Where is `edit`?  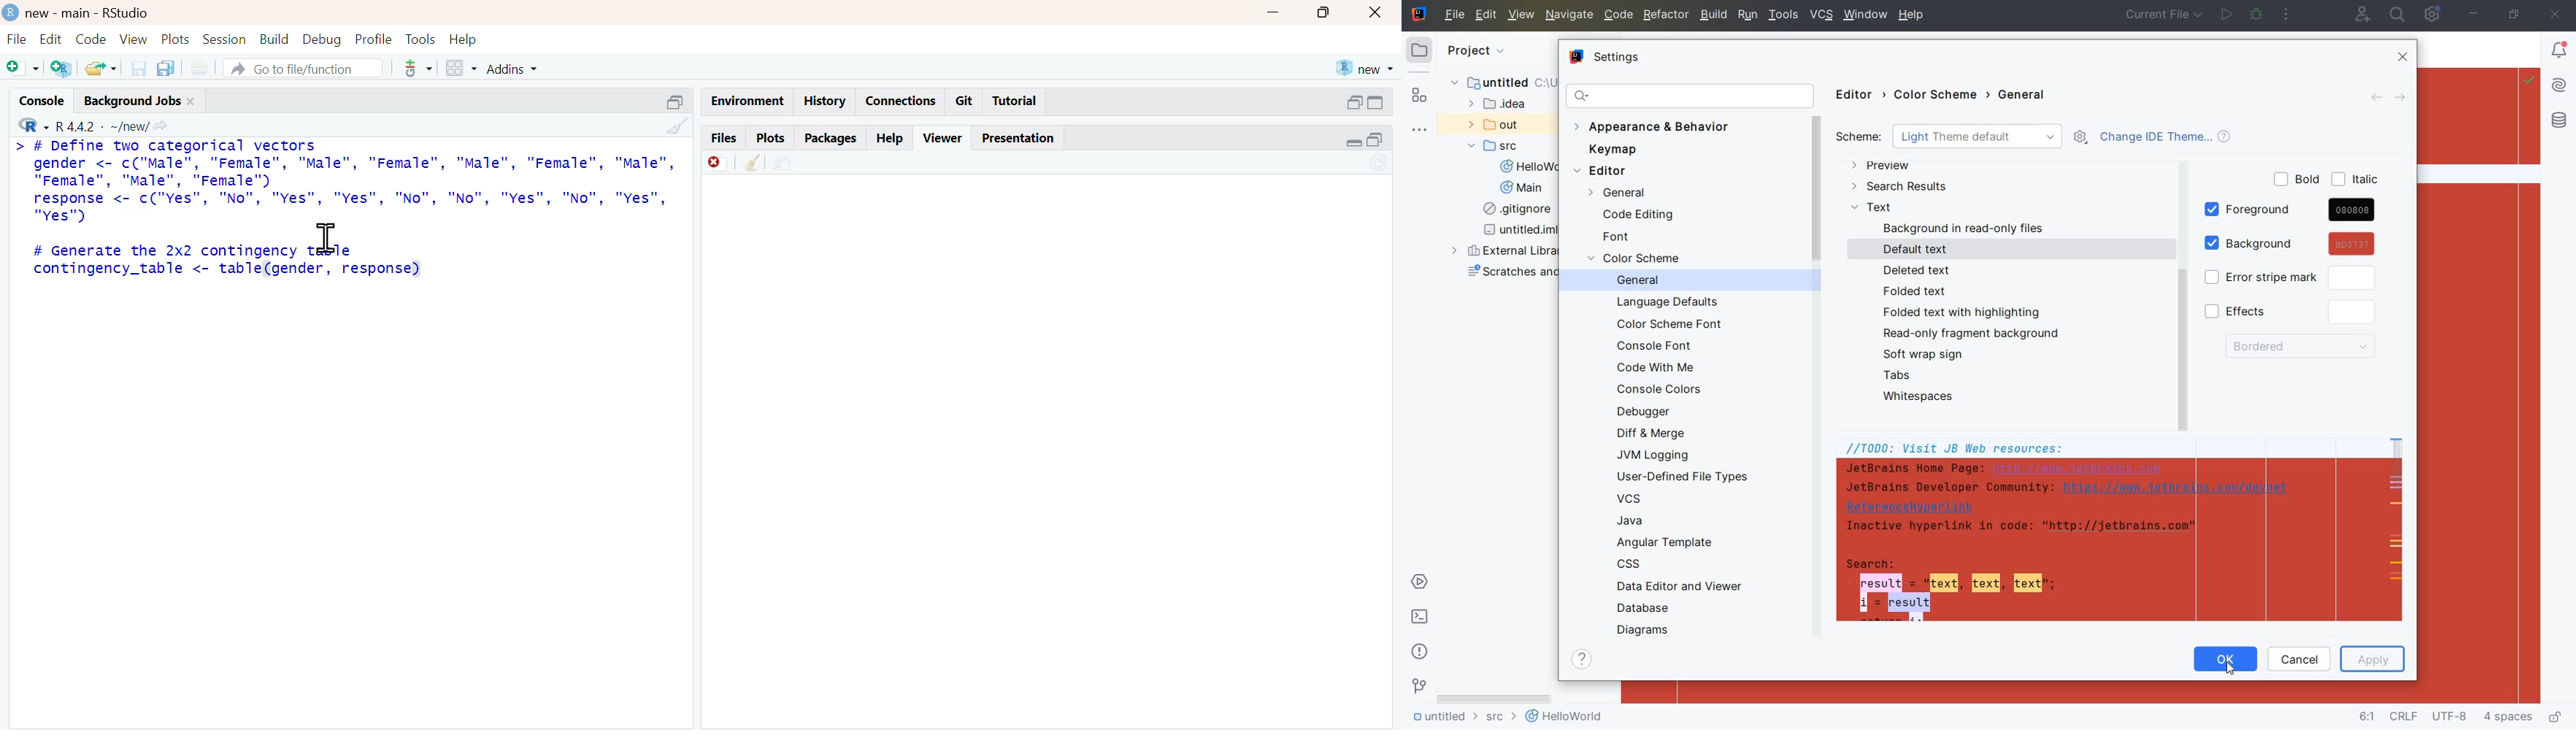
edit is located at coordinates (53, 39).